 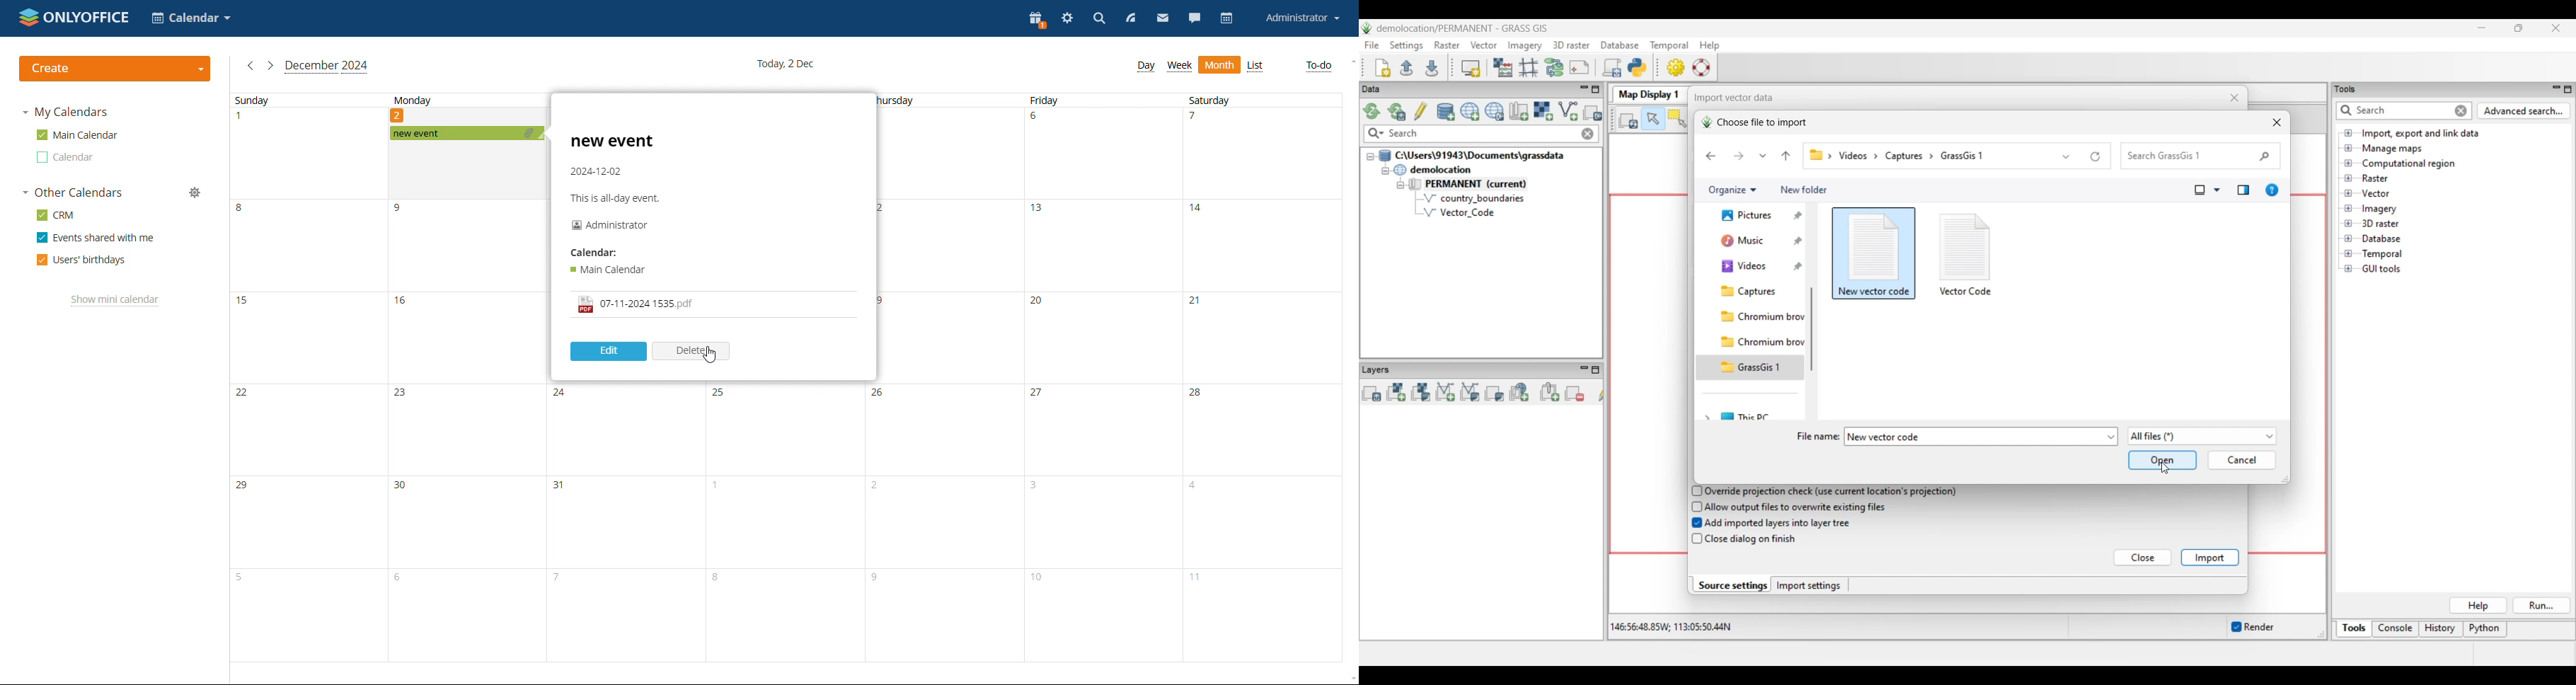 What do you see at coordinates (1040, 213) in the screenshot?
I see `13` at bounding box center [1040, 213].